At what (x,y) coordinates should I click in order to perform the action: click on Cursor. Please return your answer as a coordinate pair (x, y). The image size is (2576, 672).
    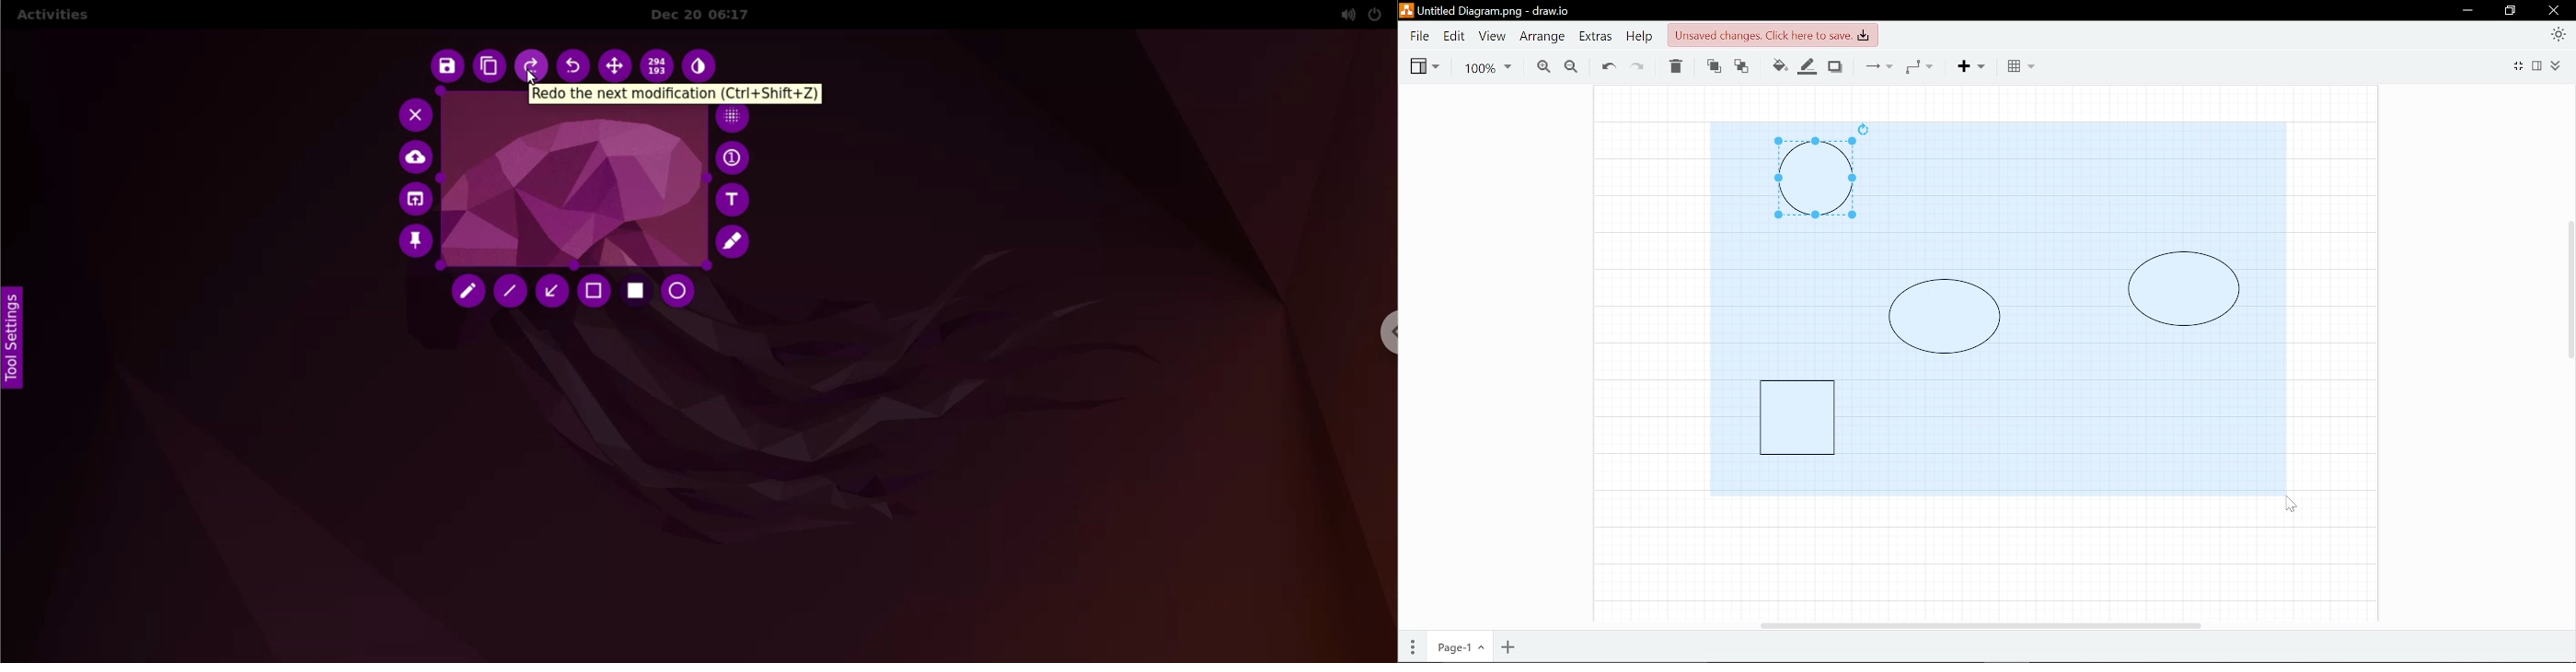
    Looking at the image, I should click on (2291, 503).